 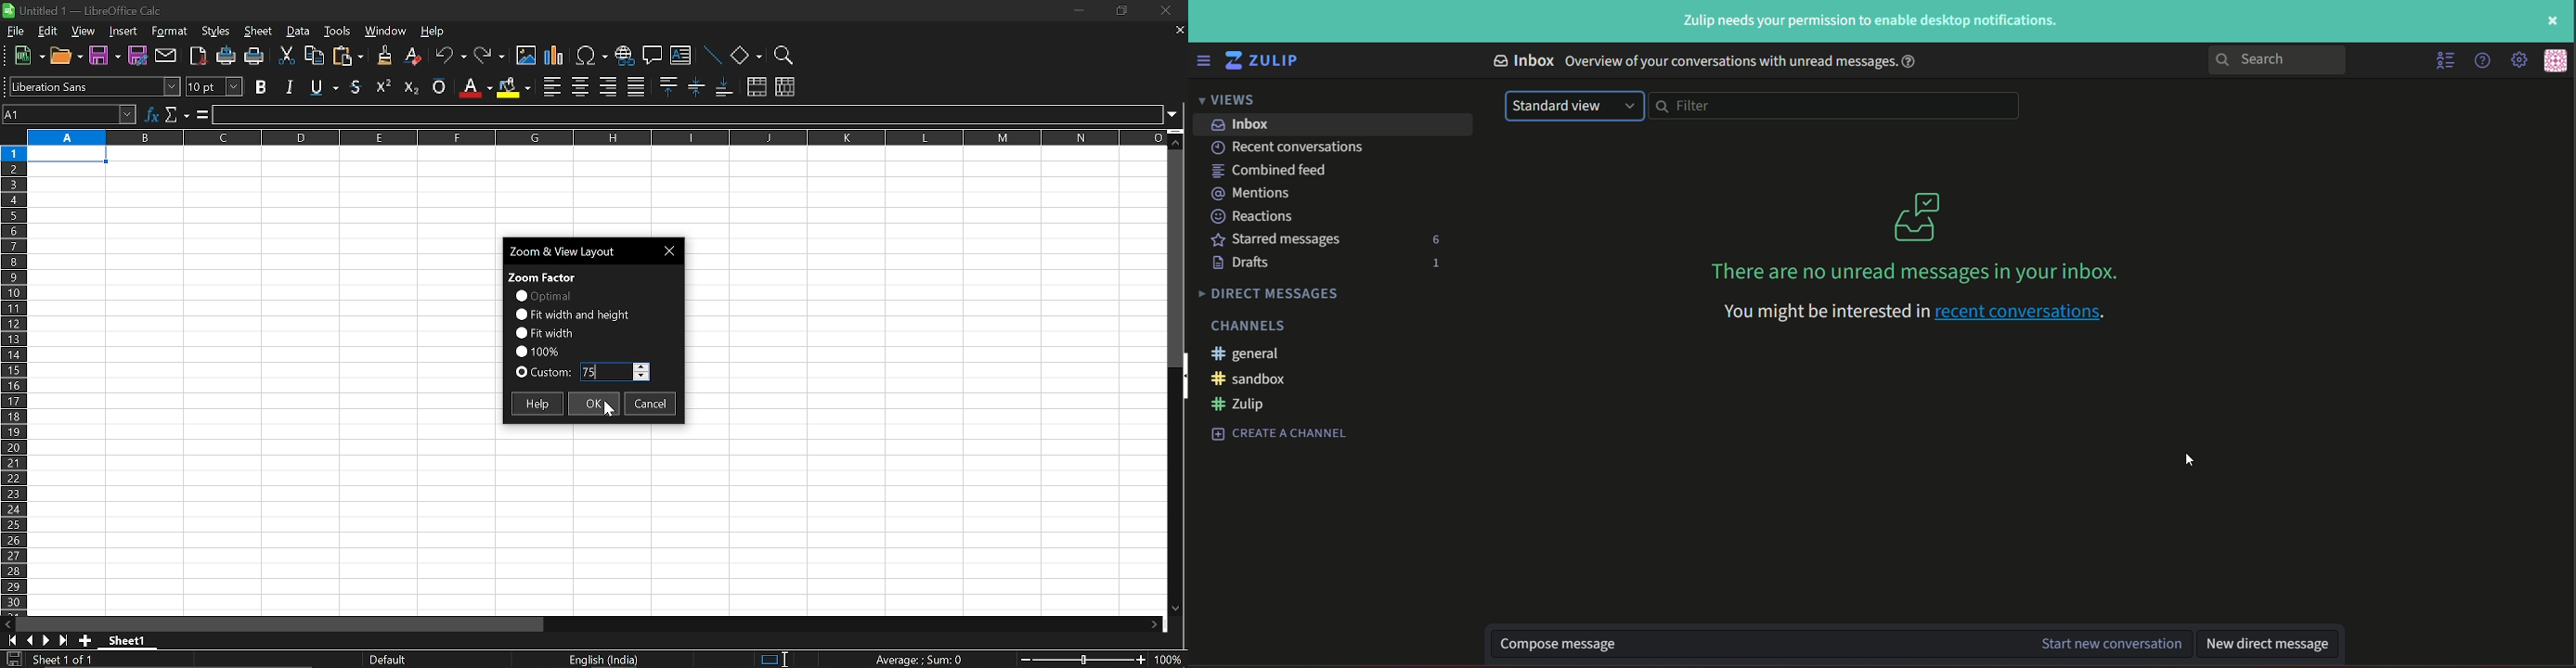 I want to click on undo, so click(x=451, y=58).